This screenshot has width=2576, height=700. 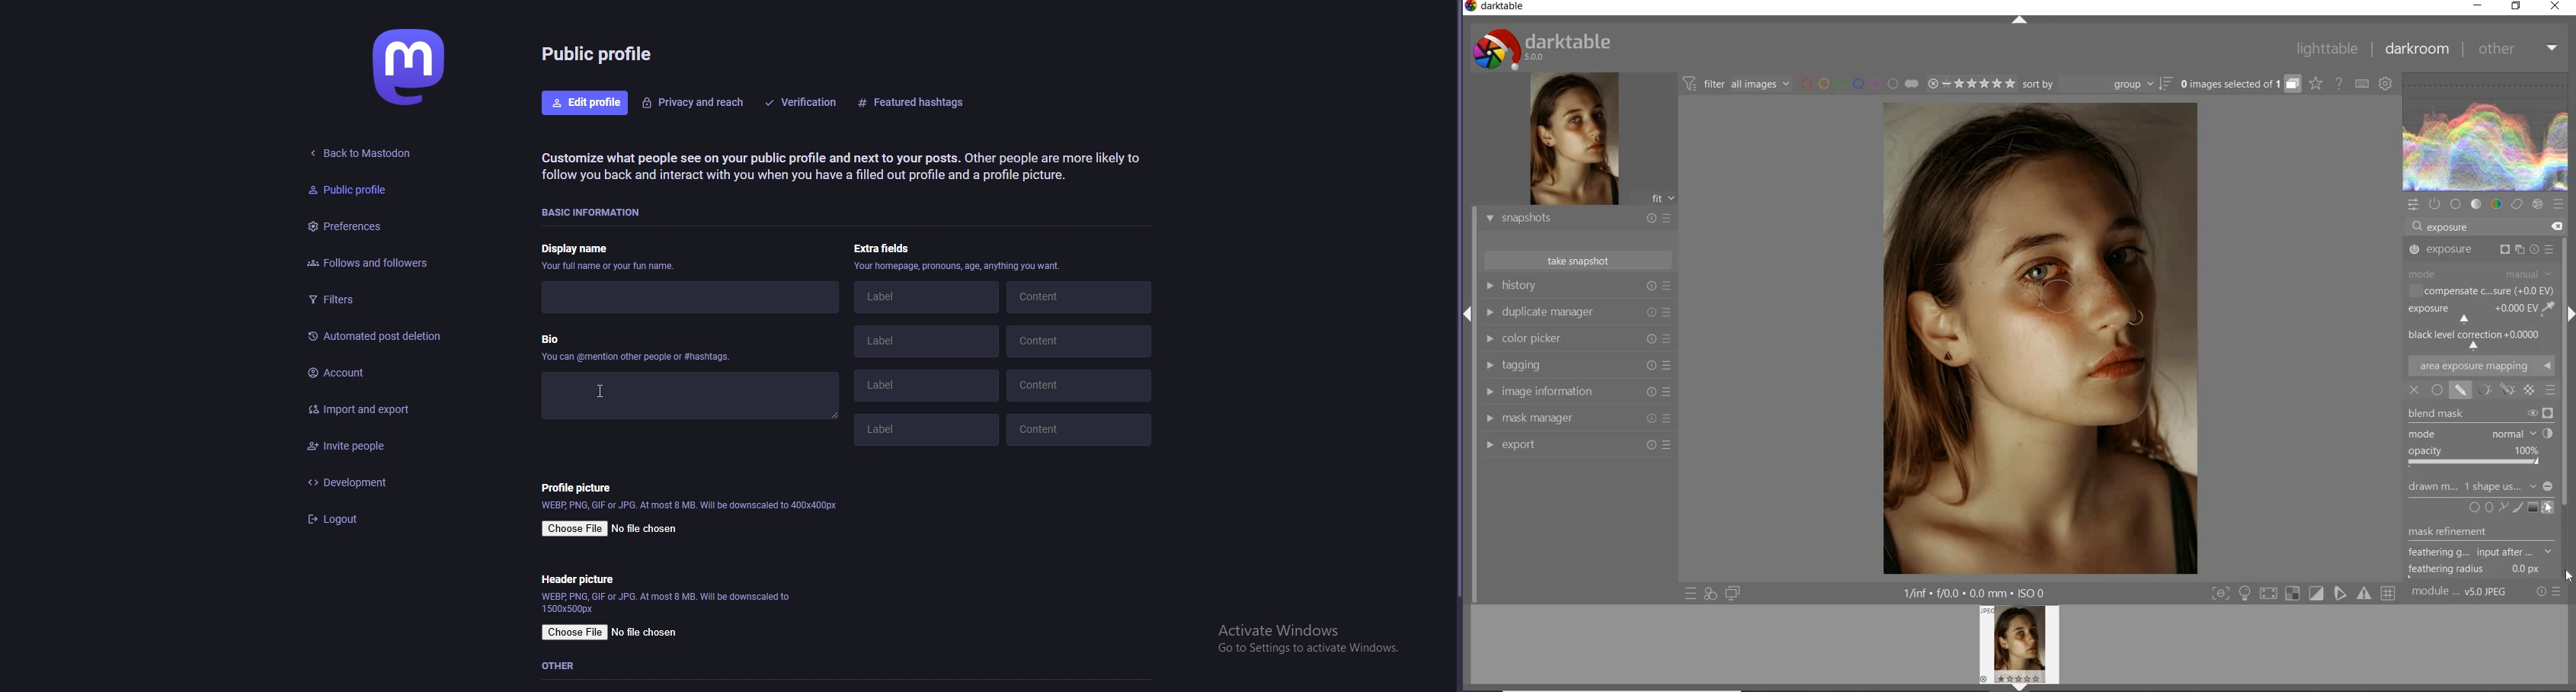 What do you see at coordinates (2515, 50) in the screenshot?
I see `other` at bounding box center [2515, 50].